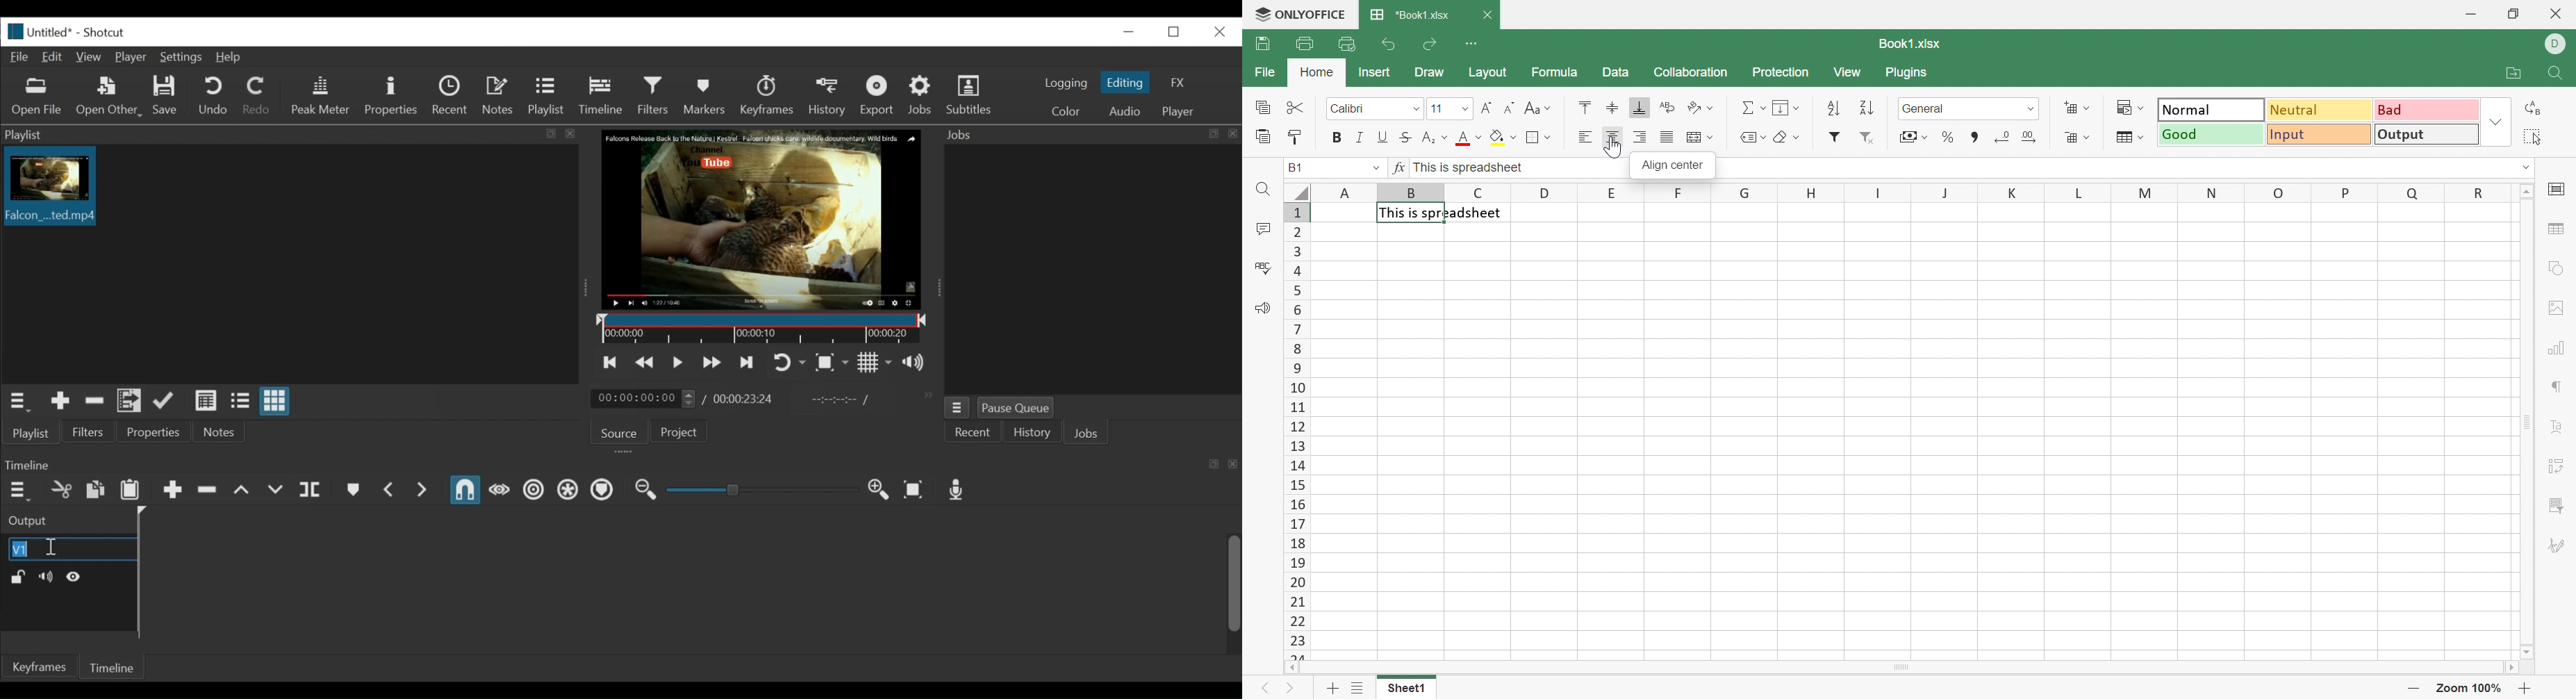 The width and height of the screenshot is (2576, 700). I want to click on Find, so click(1262, 189).